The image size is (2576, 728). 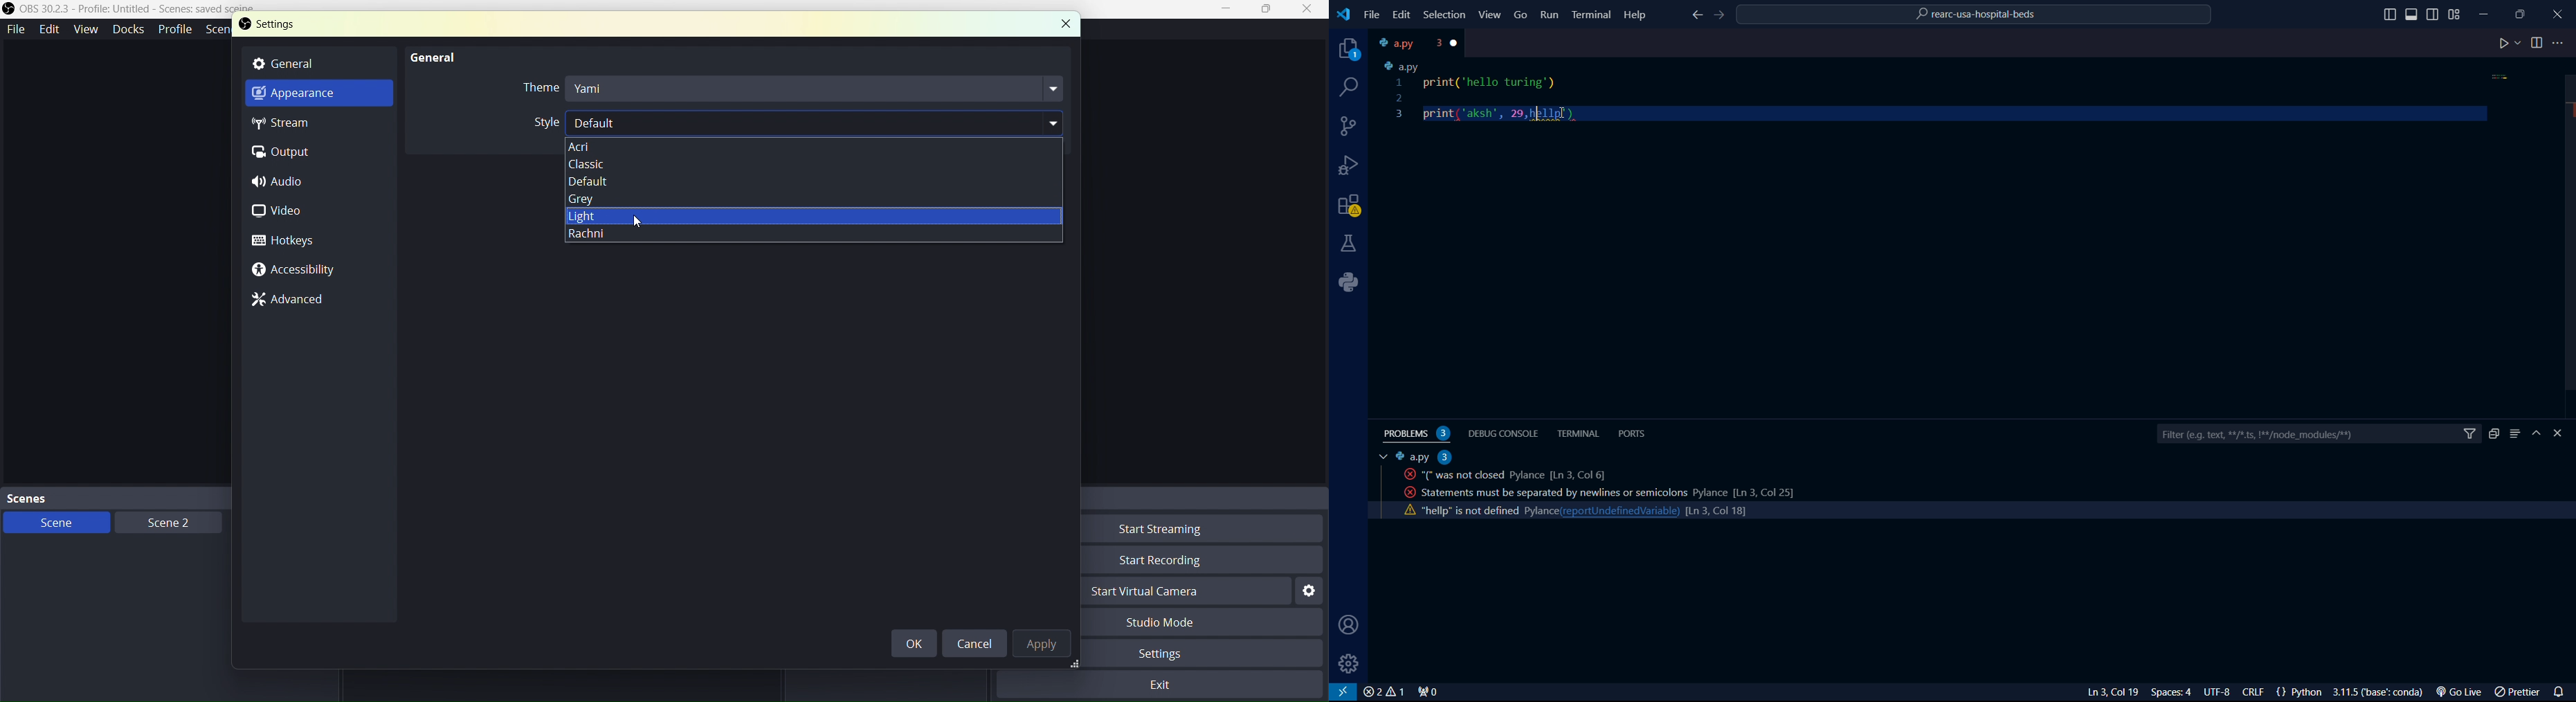 What do you see at coordinates (1521, 14) in the screenshot?
I see `Go` at bounding box center [1521, 14].